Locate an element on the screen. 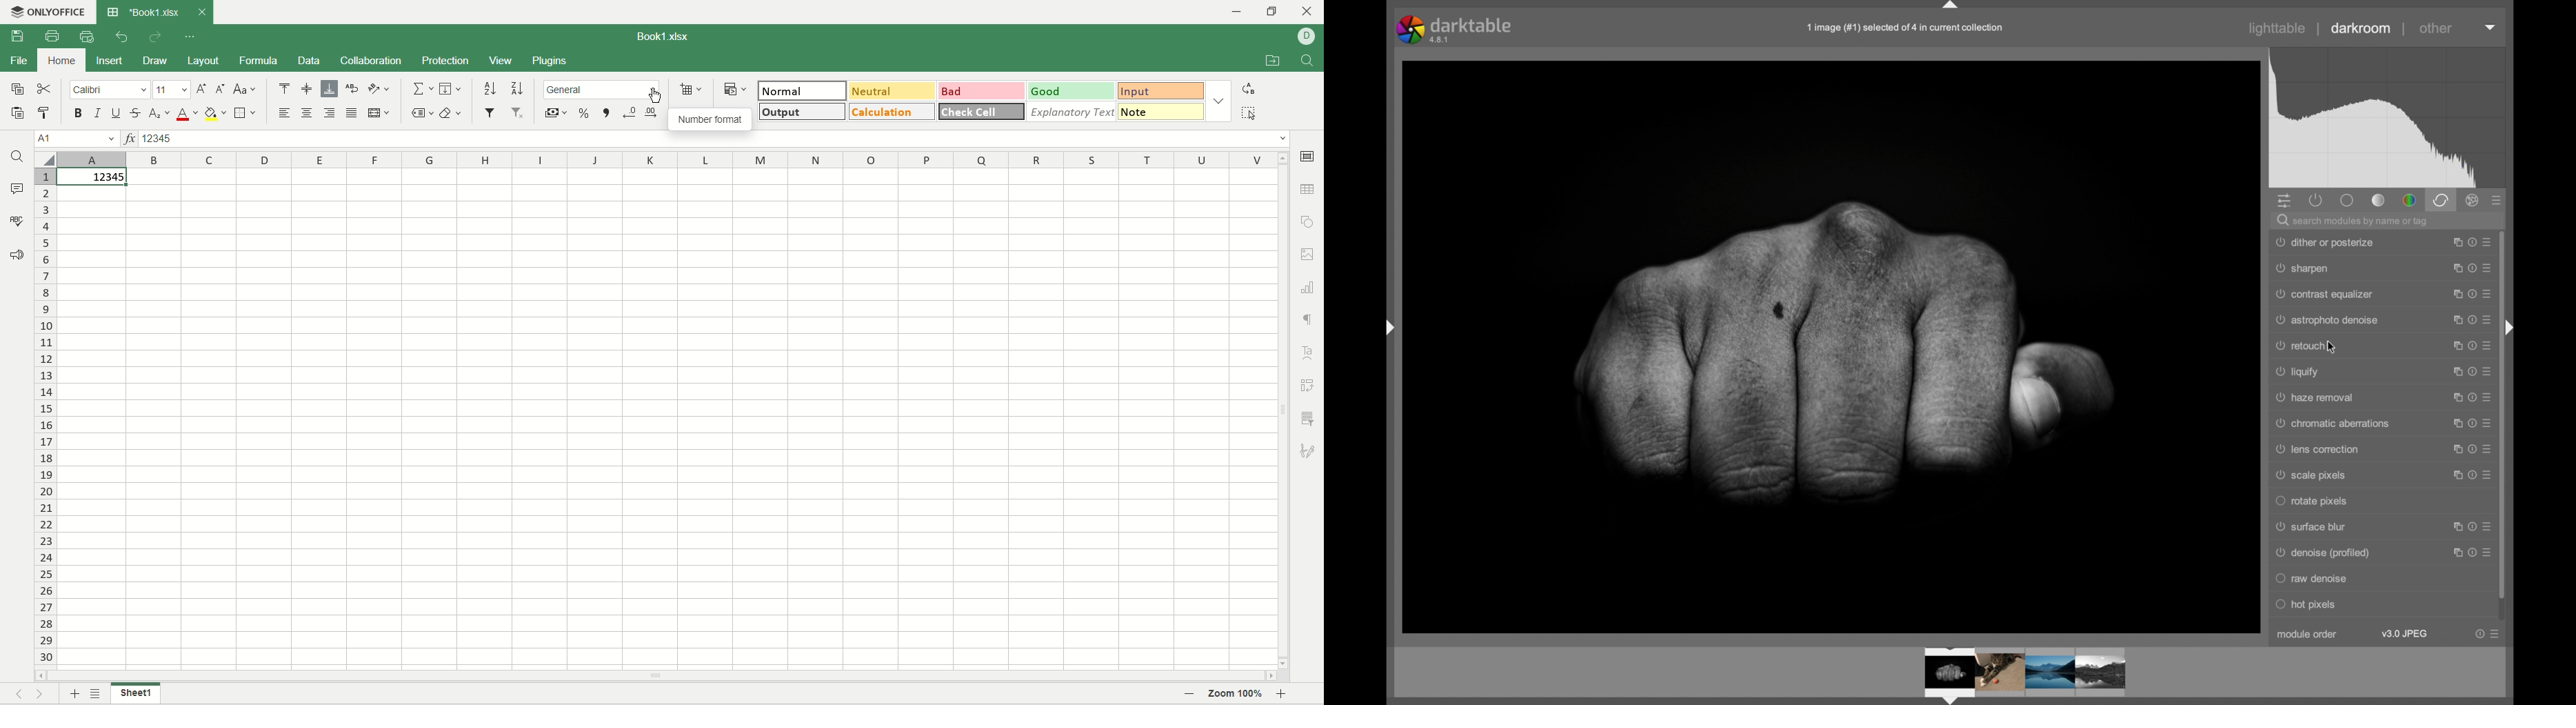 Image resolution: width=2576 pixels, height=728 pixels. paste is located at coordinates (17, 114).